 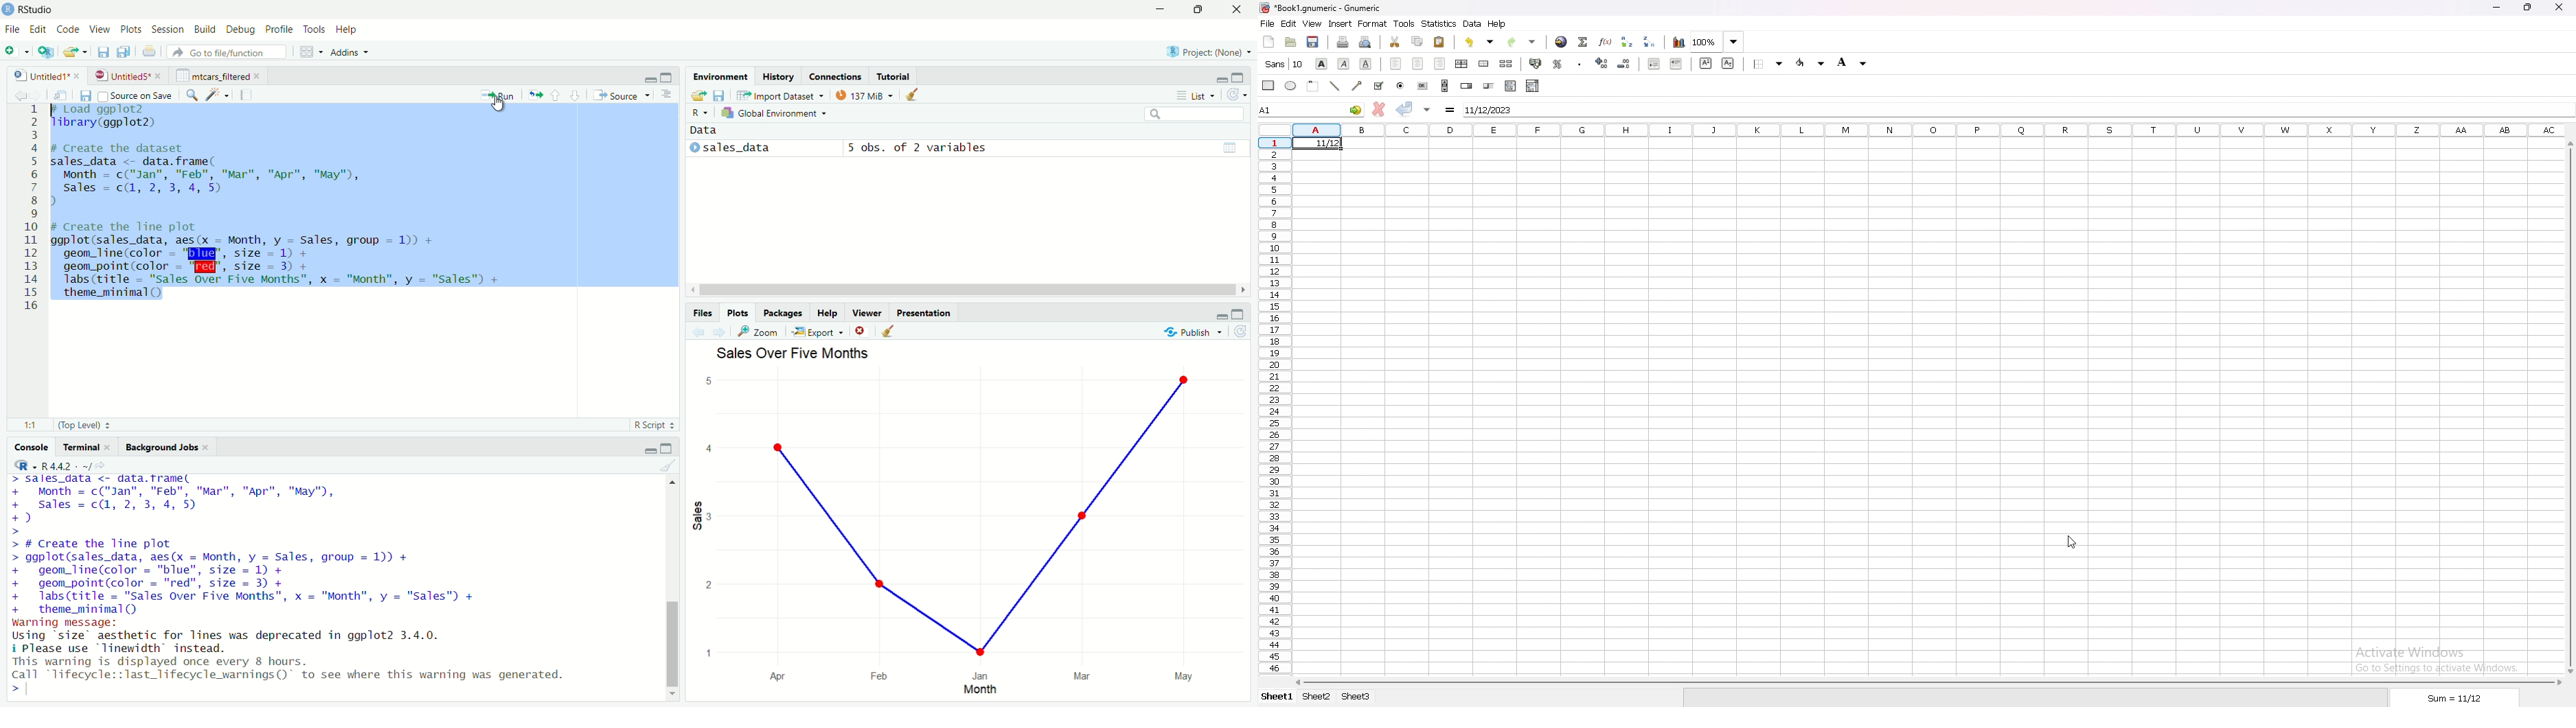 I want to click on Export, so click(x=817, y=333).